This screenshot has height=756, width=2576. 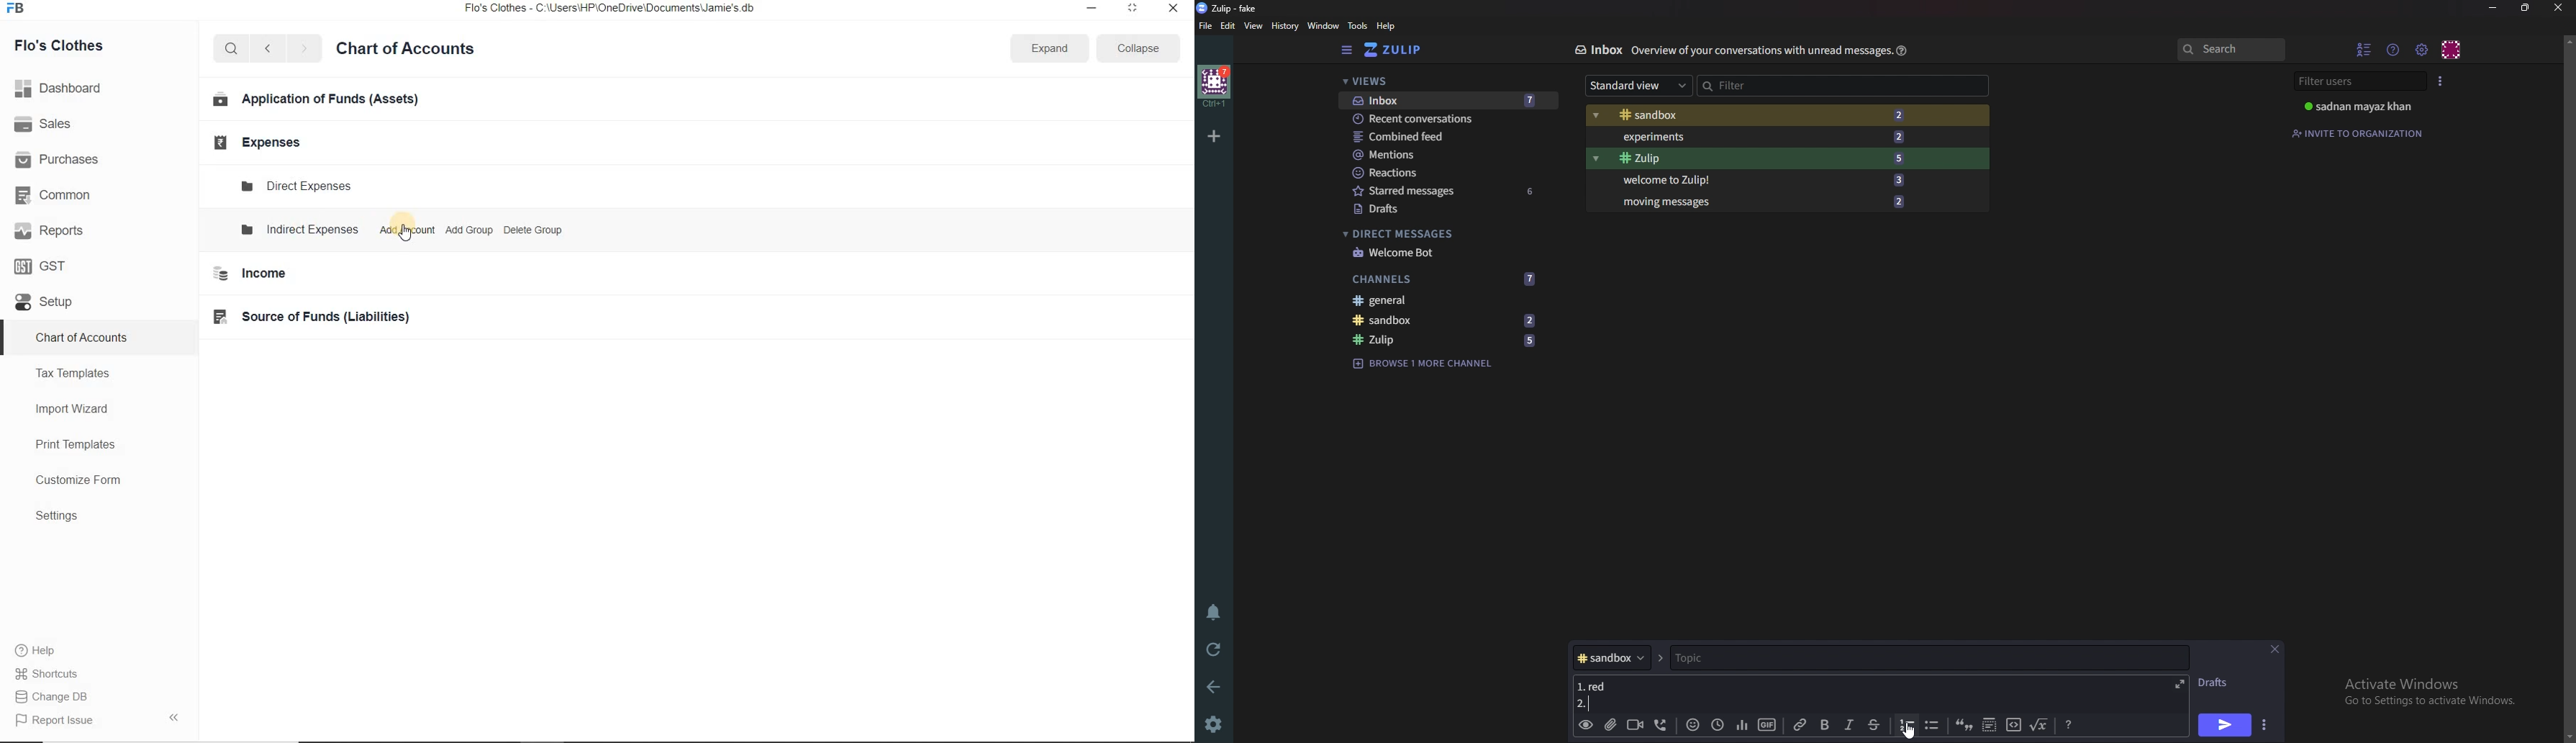 What do you see at coordinates (1609, 726) in the screenshot?
I see `Add a file` at bounding box center [1609, 726].